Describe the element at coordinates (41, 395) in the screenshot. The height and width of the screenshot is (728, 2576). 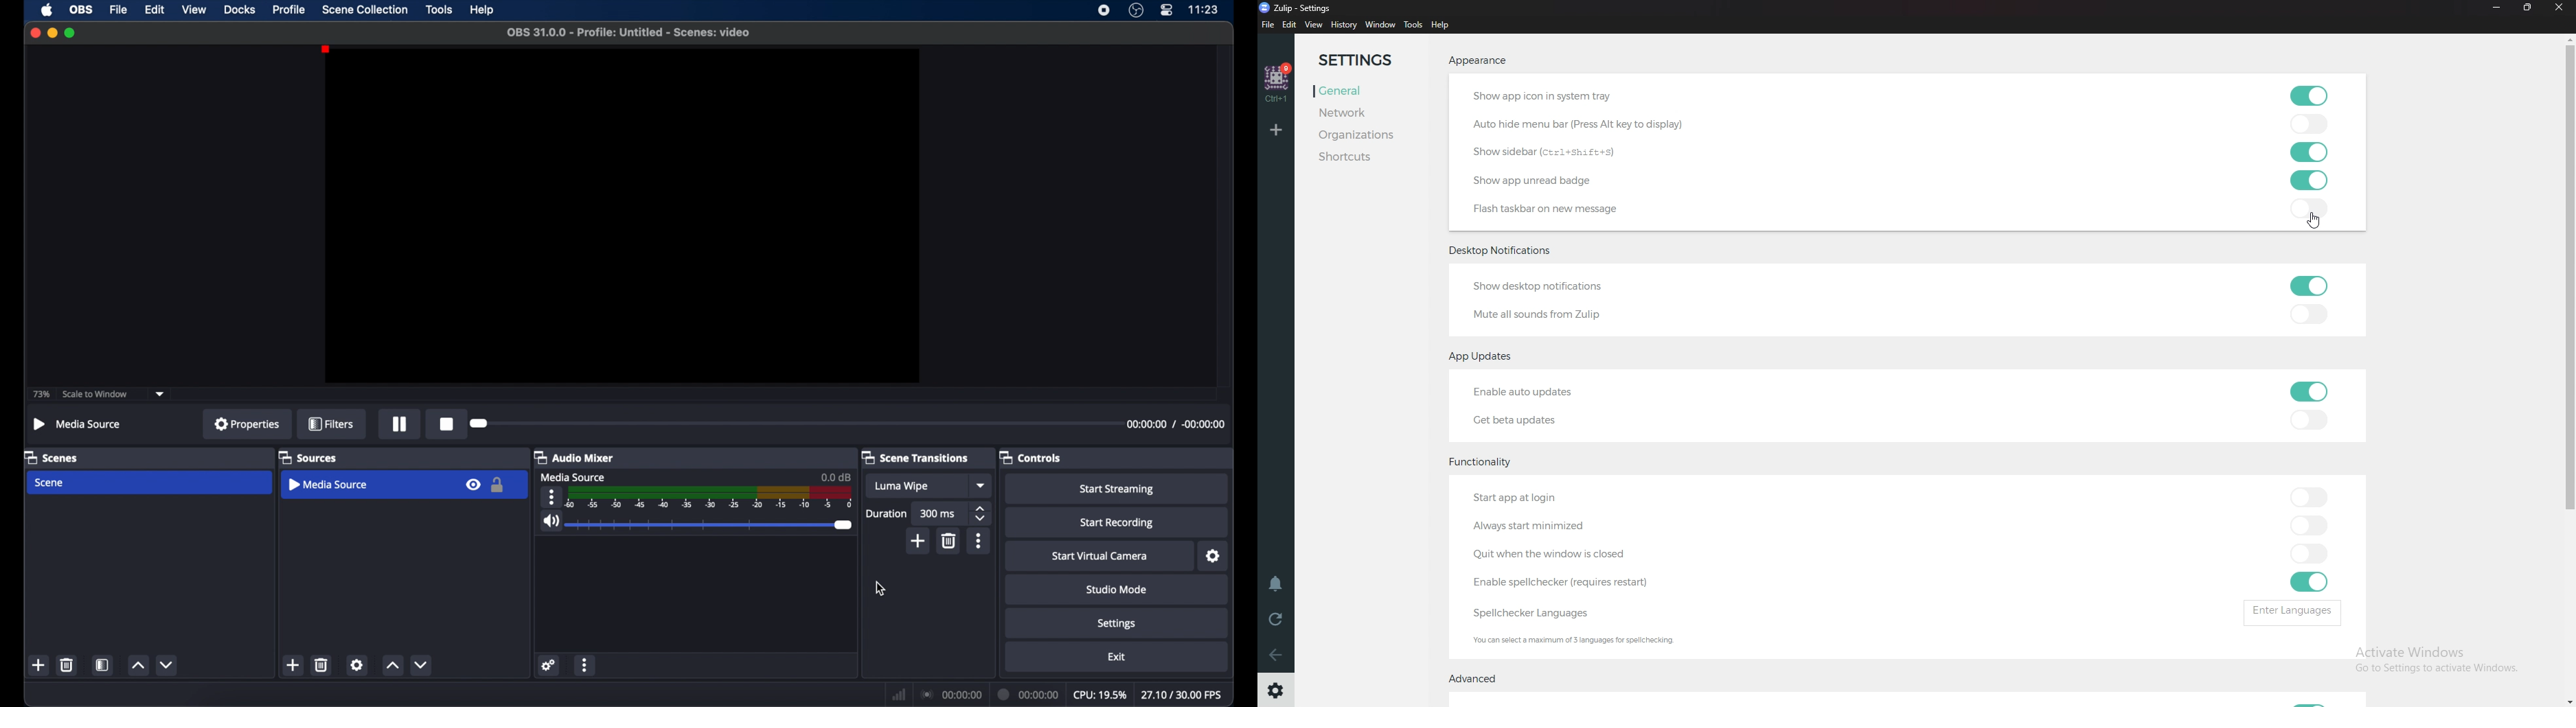
I see `73%` at that location.